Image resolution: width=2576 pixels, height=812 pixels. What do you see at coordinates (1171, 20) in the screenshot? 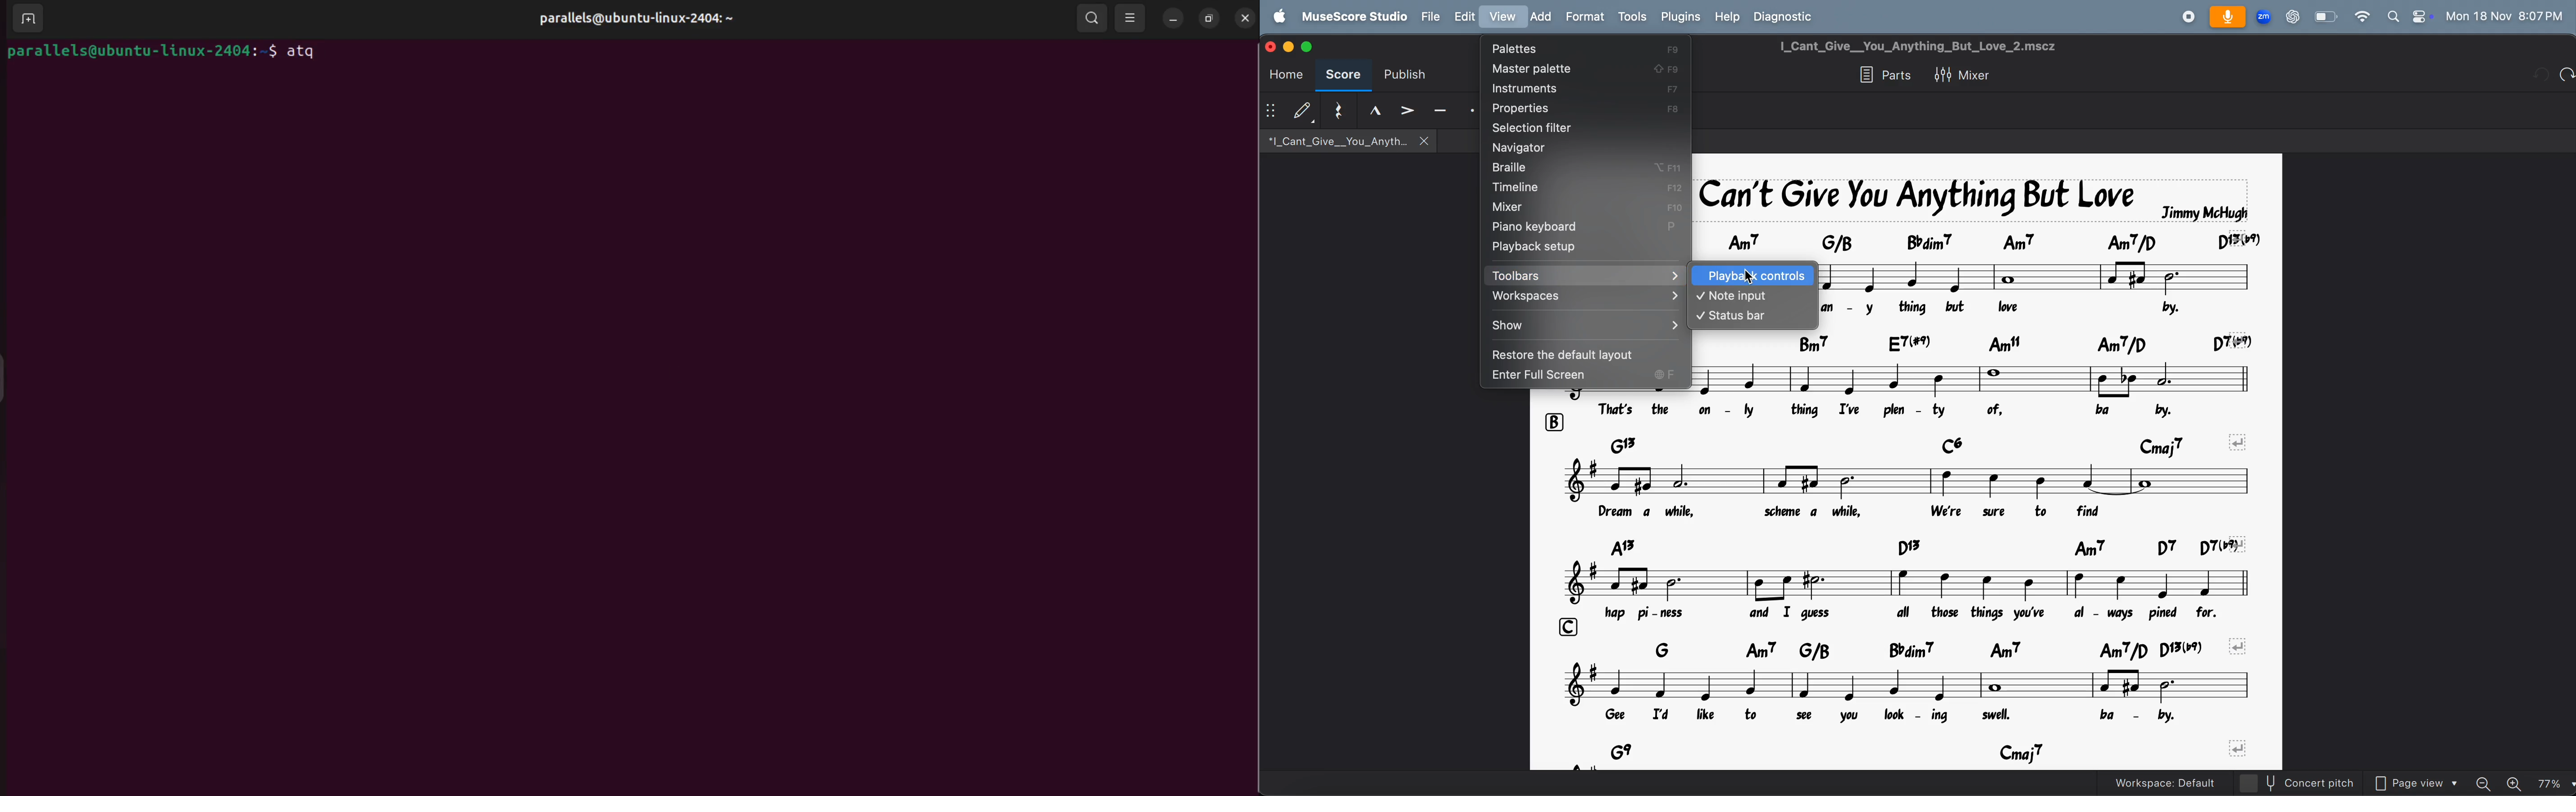
I see `minimize` at bounding box center [1171, 20].